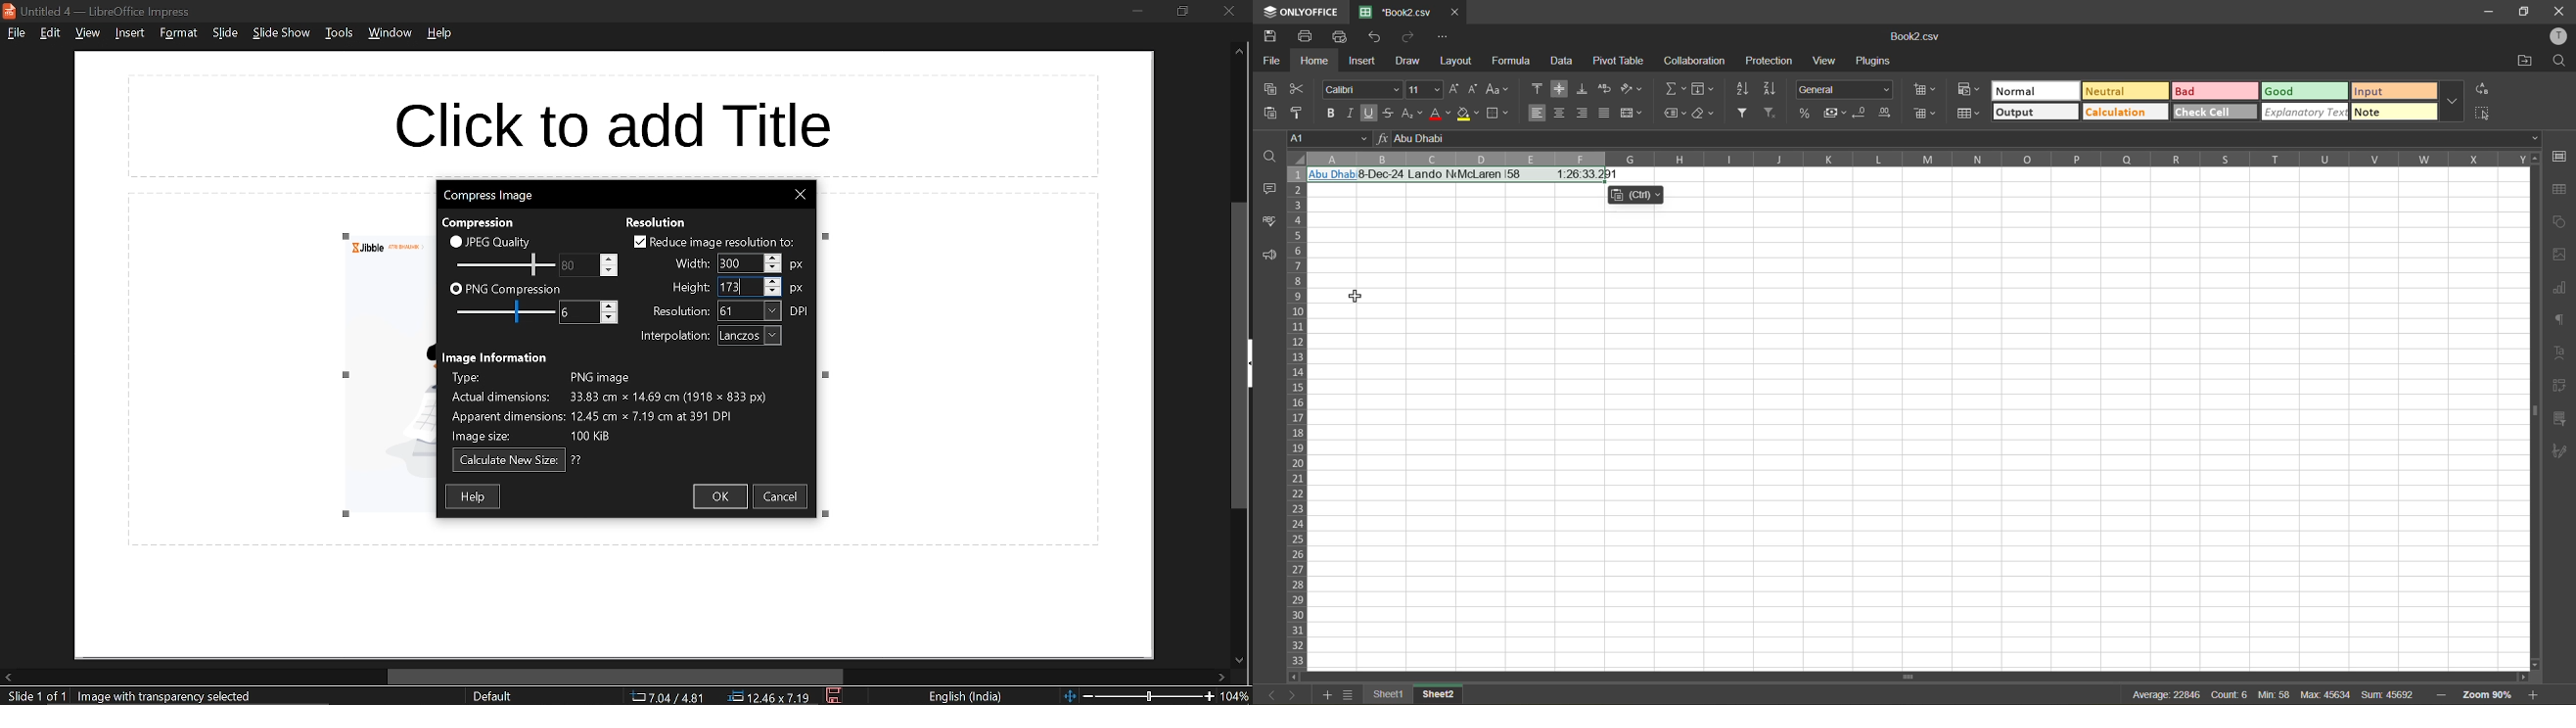 The height and width of the screenshot is (728, 2576). Describe the element at coordinates (1360, 89) in the screenshot. I see `font style` at that location.